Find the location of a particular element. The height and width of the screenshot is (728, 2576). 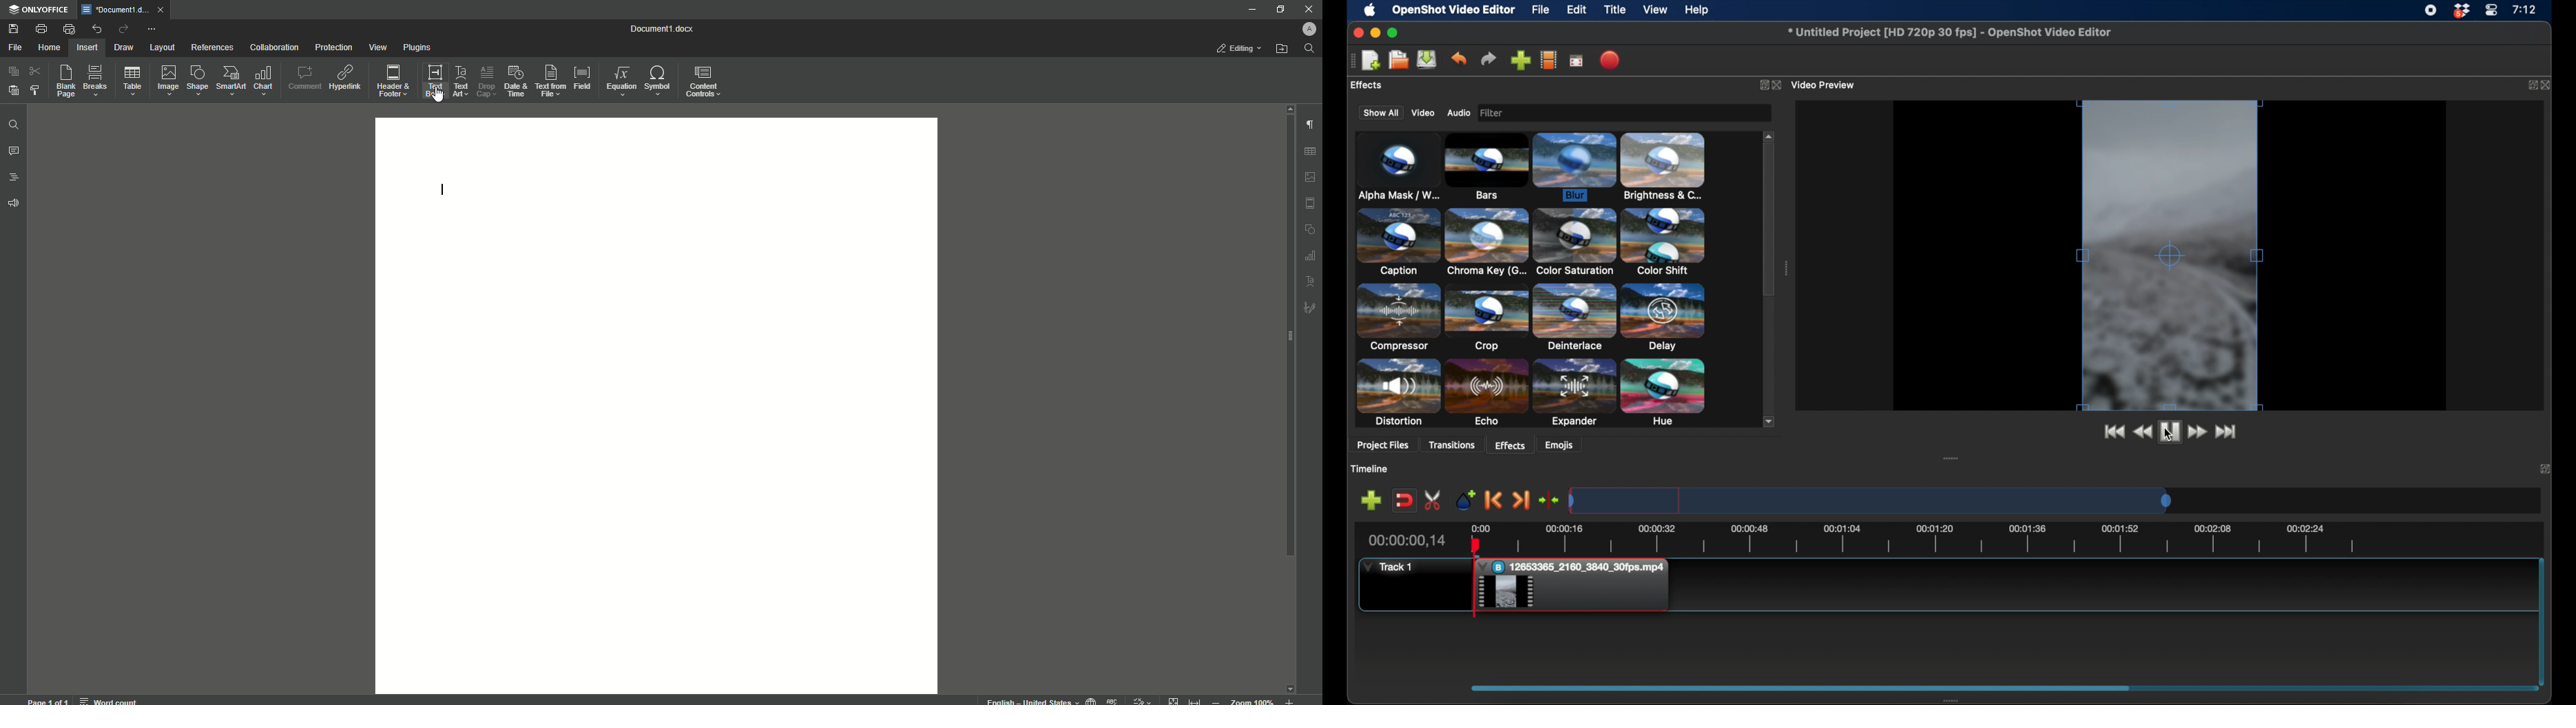

Hyperlink is located at coordinates (346, 78).